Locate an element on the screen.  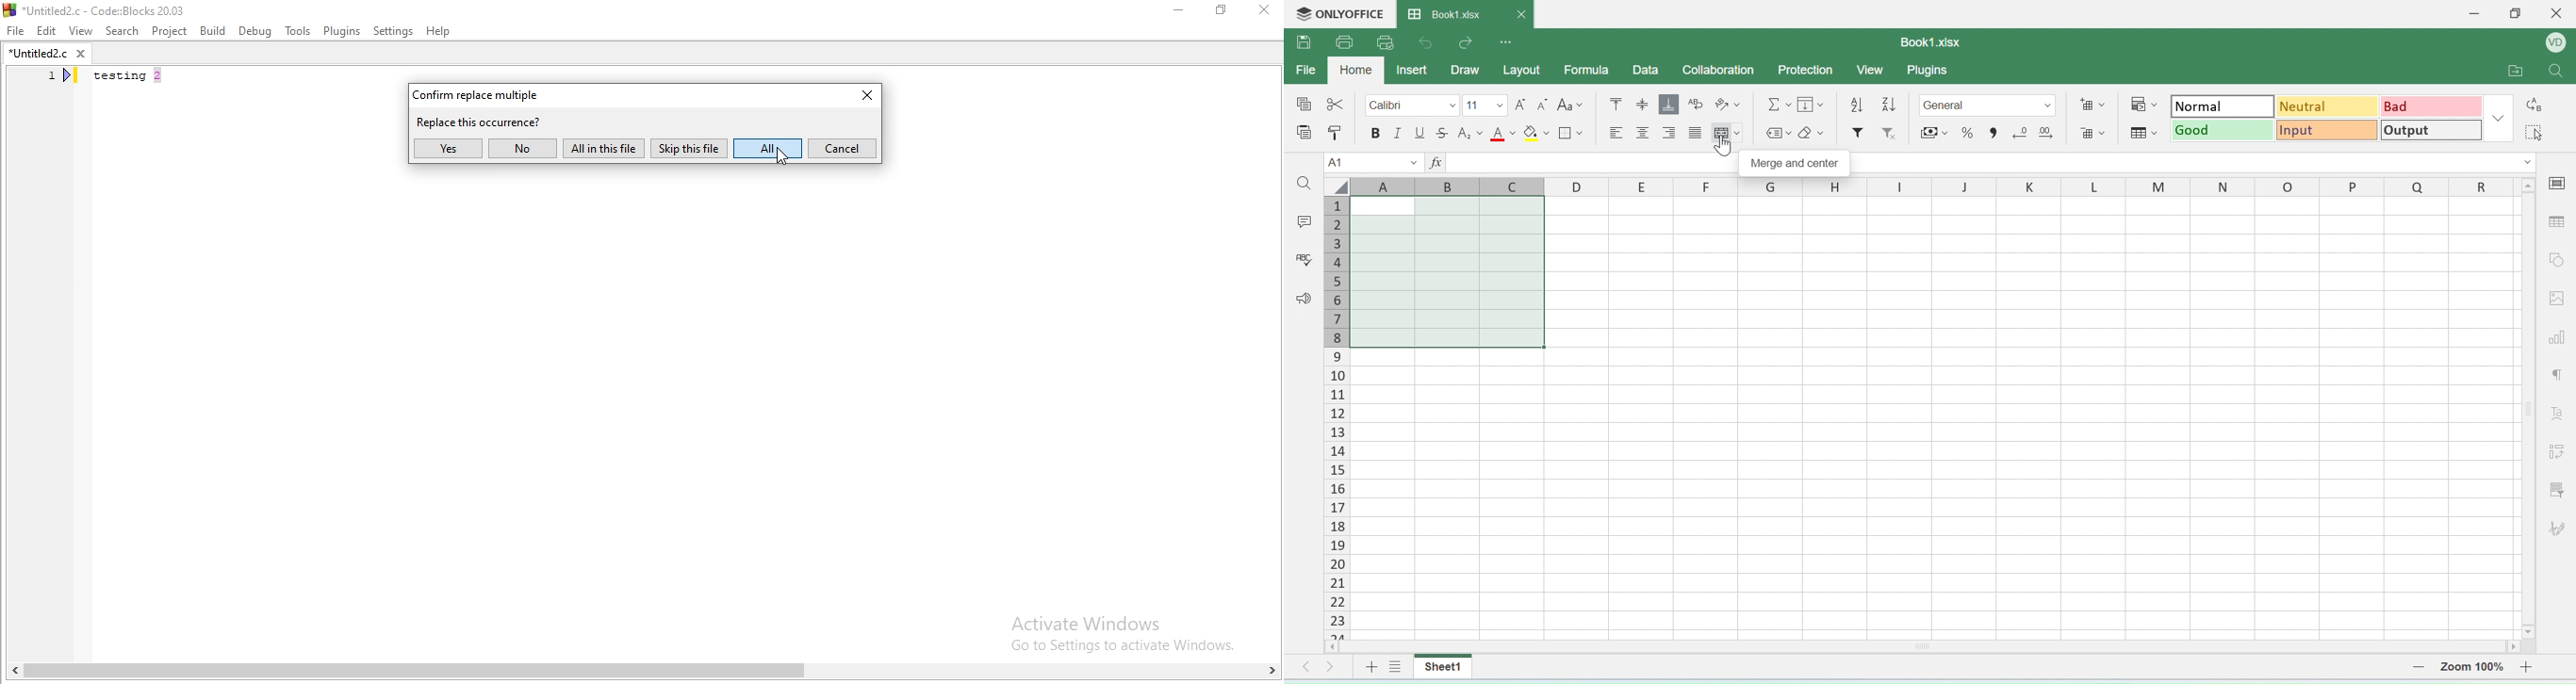
scroll bar is located at coordinates (642, 673).